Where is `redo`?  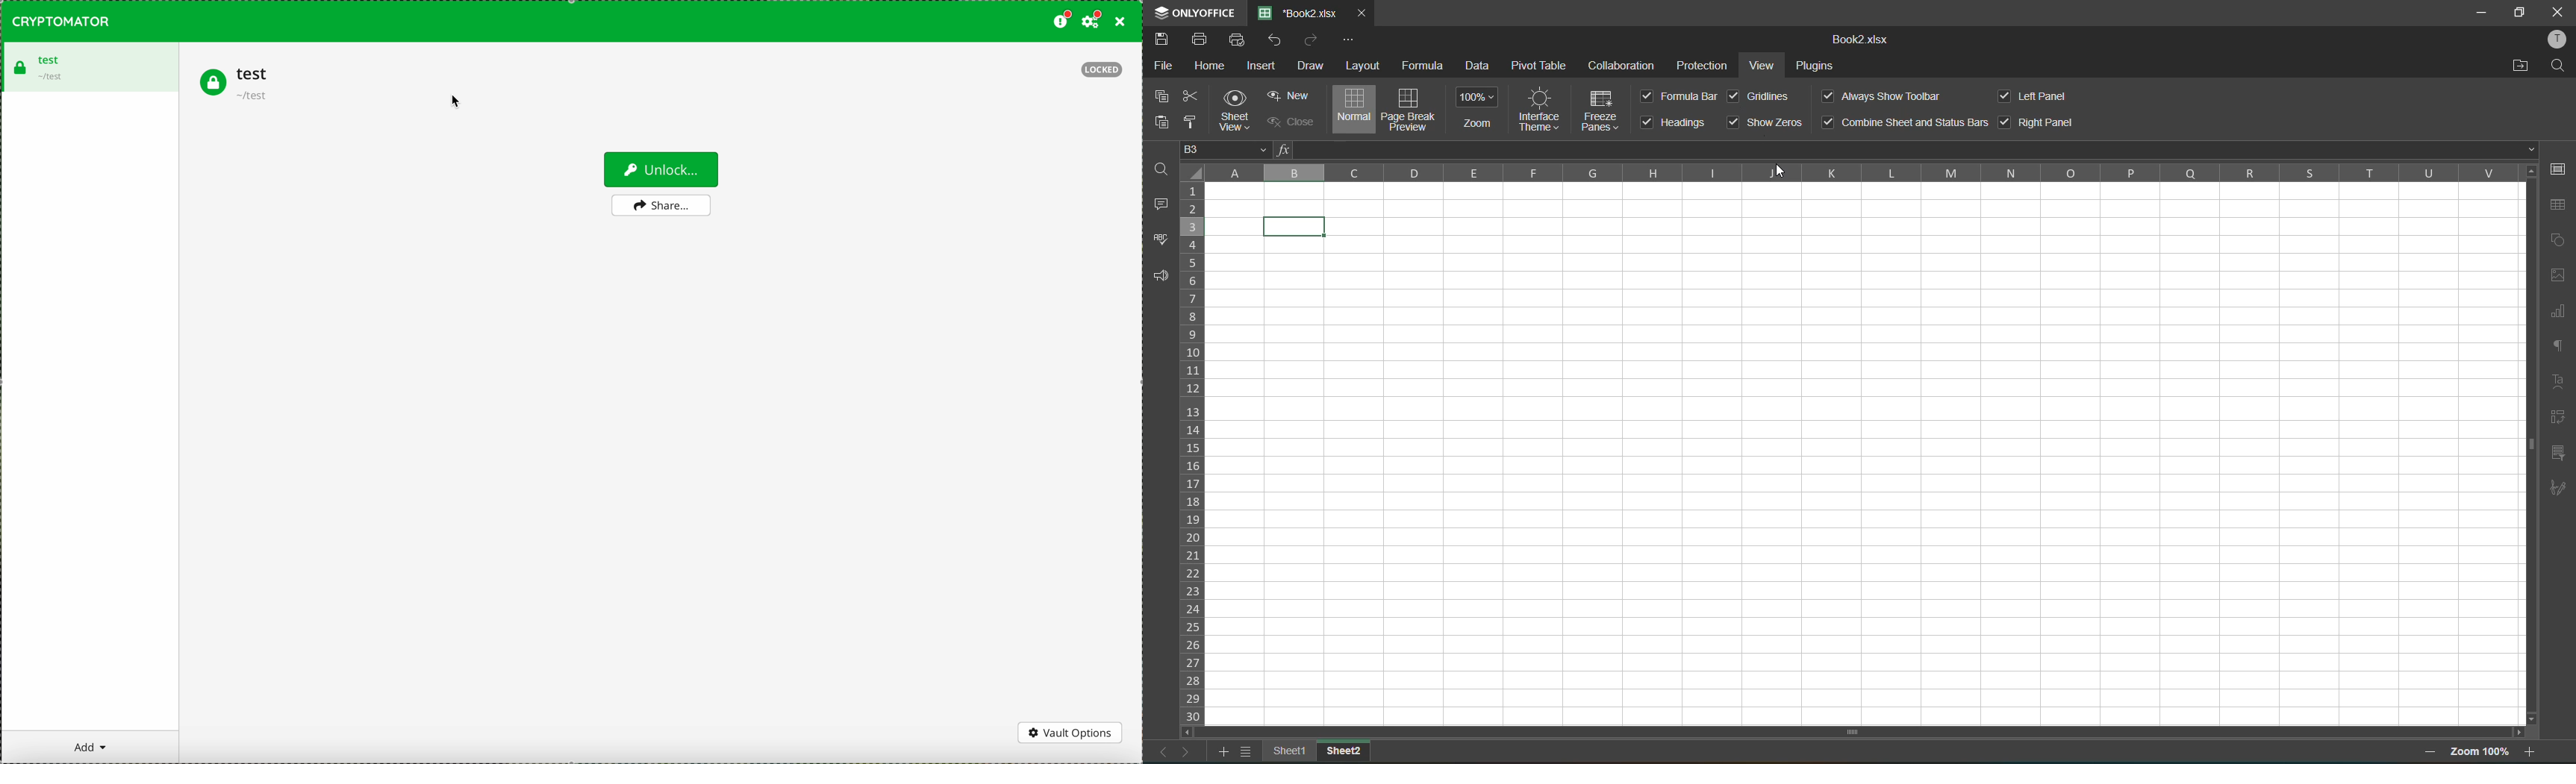
redo is located at coordinates (1309, 39).